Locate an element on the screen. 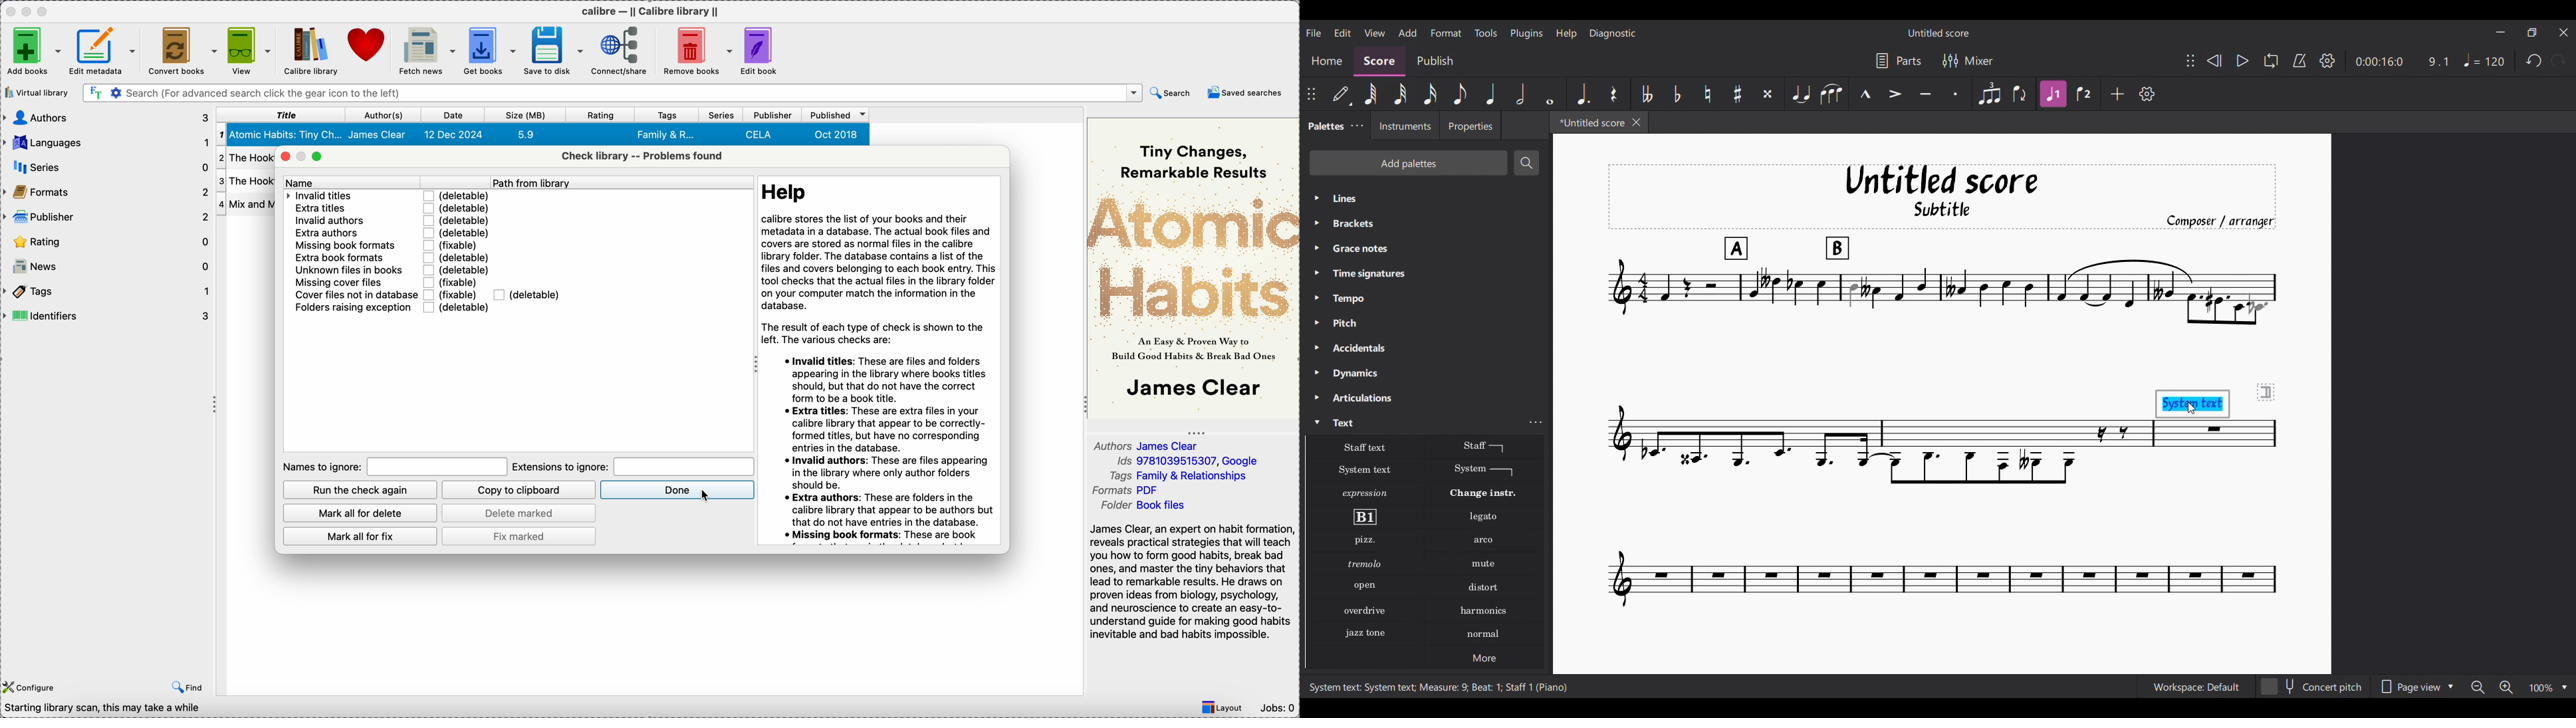  View menu is located at coordinates (1375, 33).